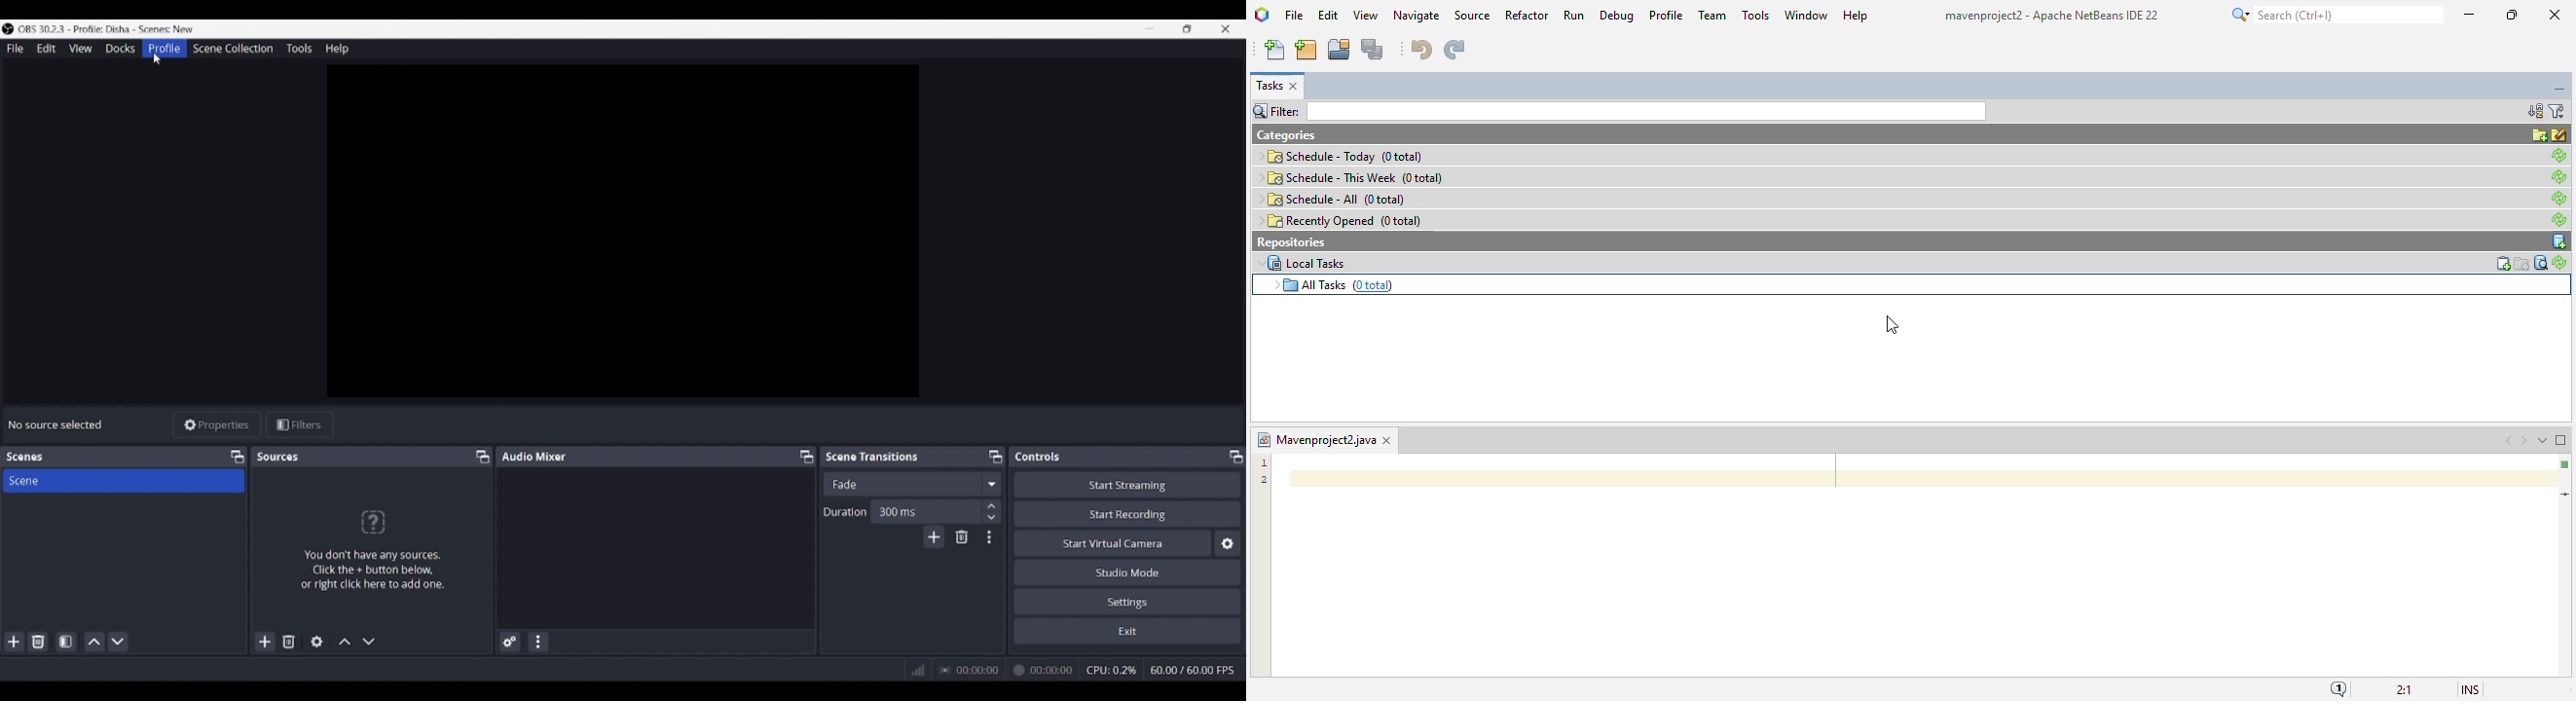  Describe the element at coordinates (300, 425) in the screenshot. I see `Filters` at that location.